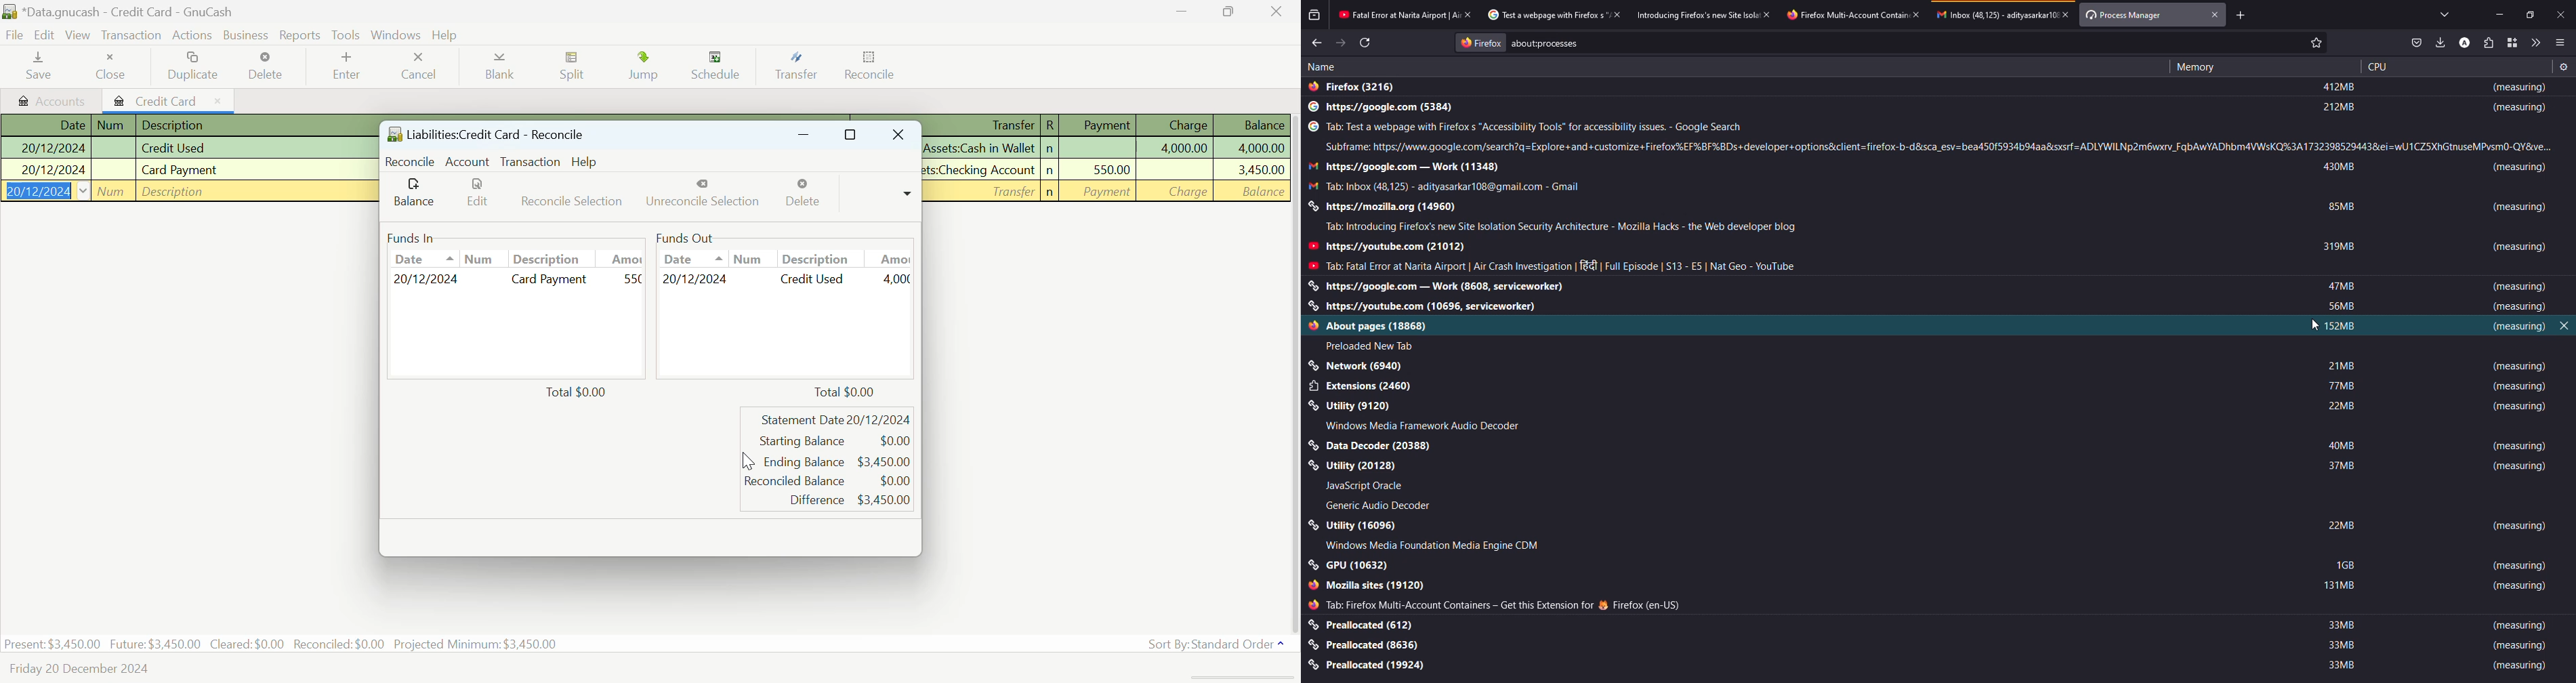 This screenshot has height=700, width=2576. Describe the element at coordinates (1365, 645) in the screenshot. I see `preallocated (8636)` at that location.